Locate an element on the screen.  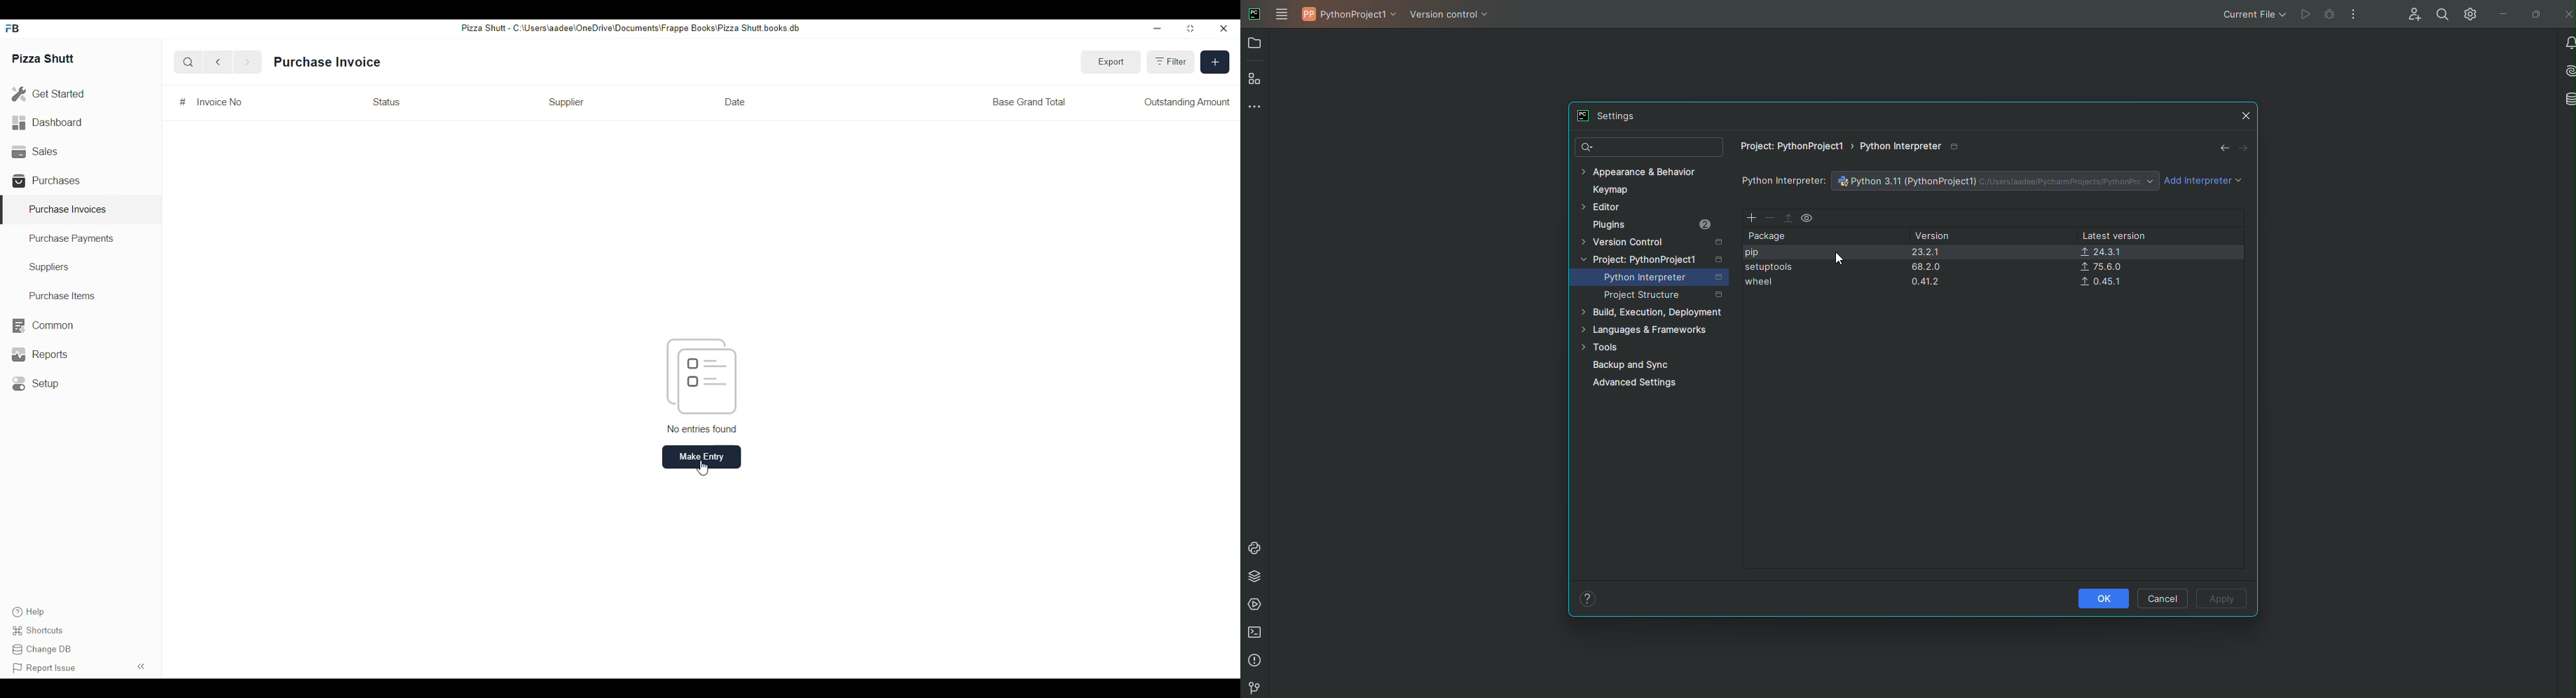
Package is located at coordinates (1768, 236).